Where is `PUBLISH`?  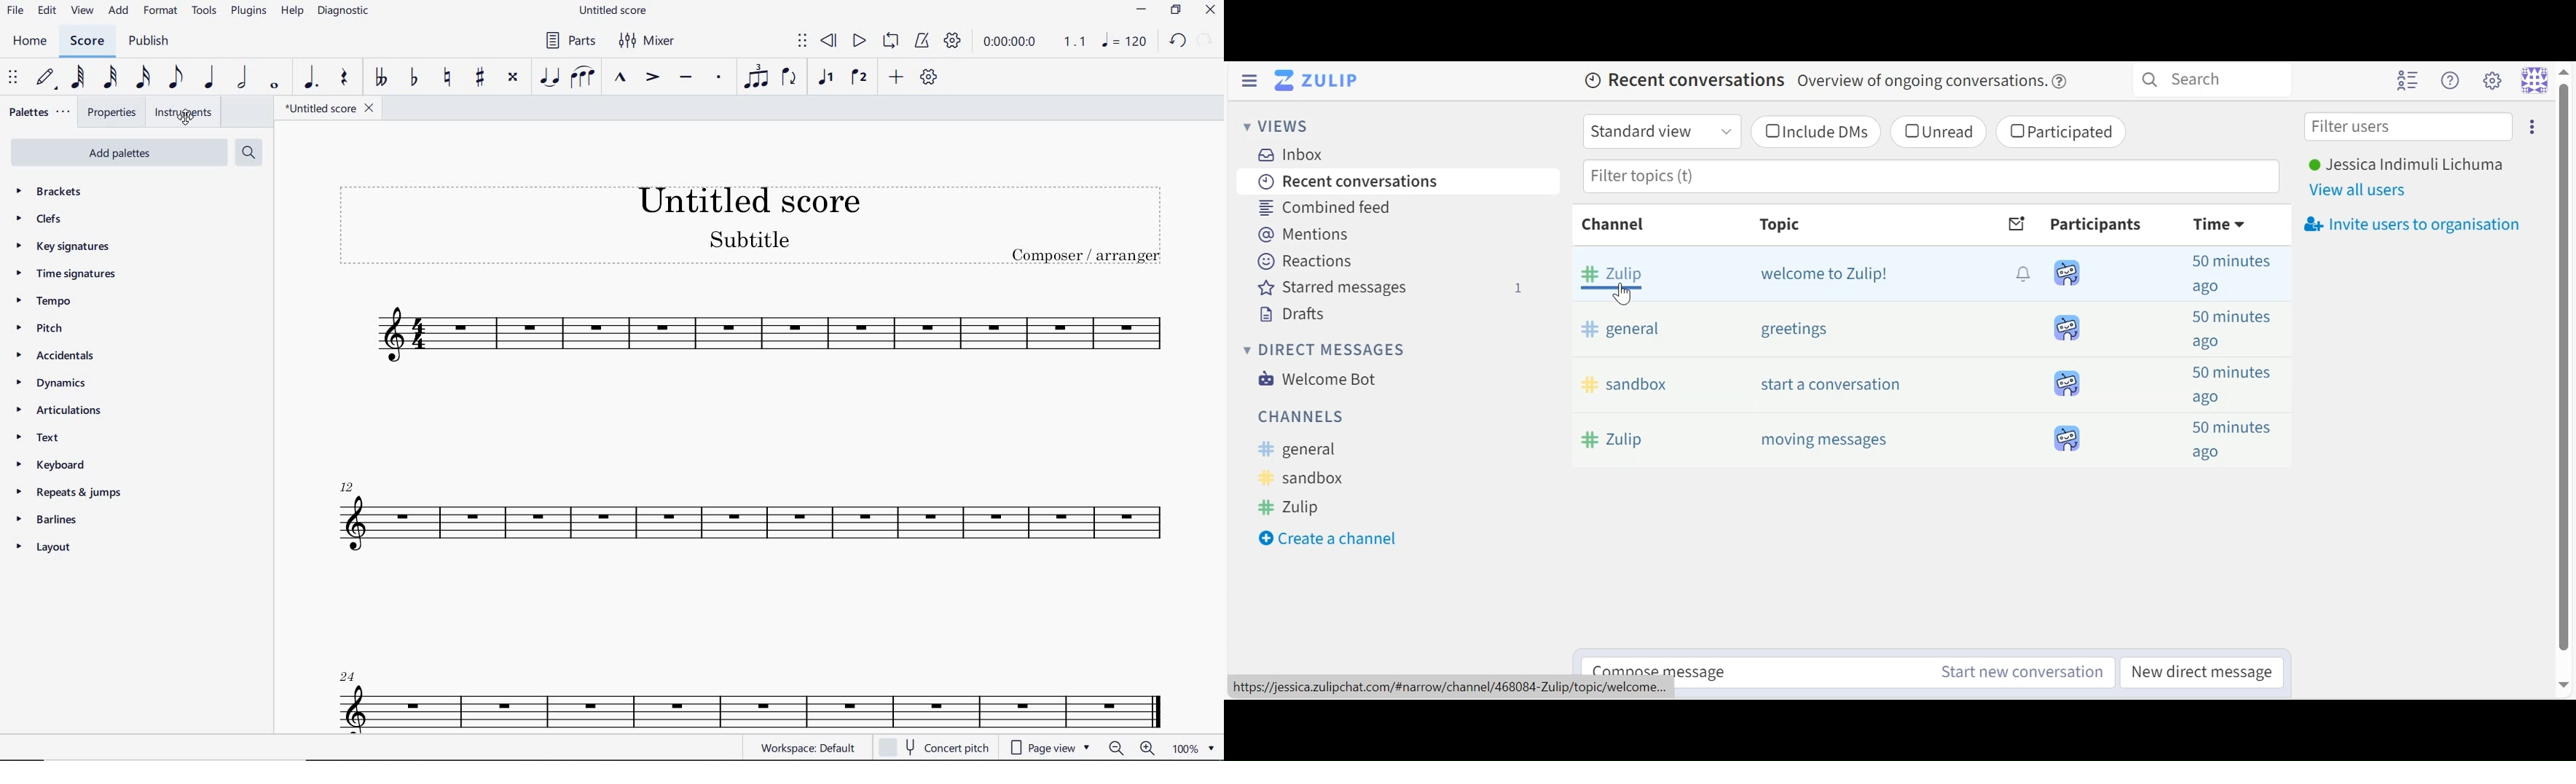
PUBLISH is located at coordinates (153, 43).